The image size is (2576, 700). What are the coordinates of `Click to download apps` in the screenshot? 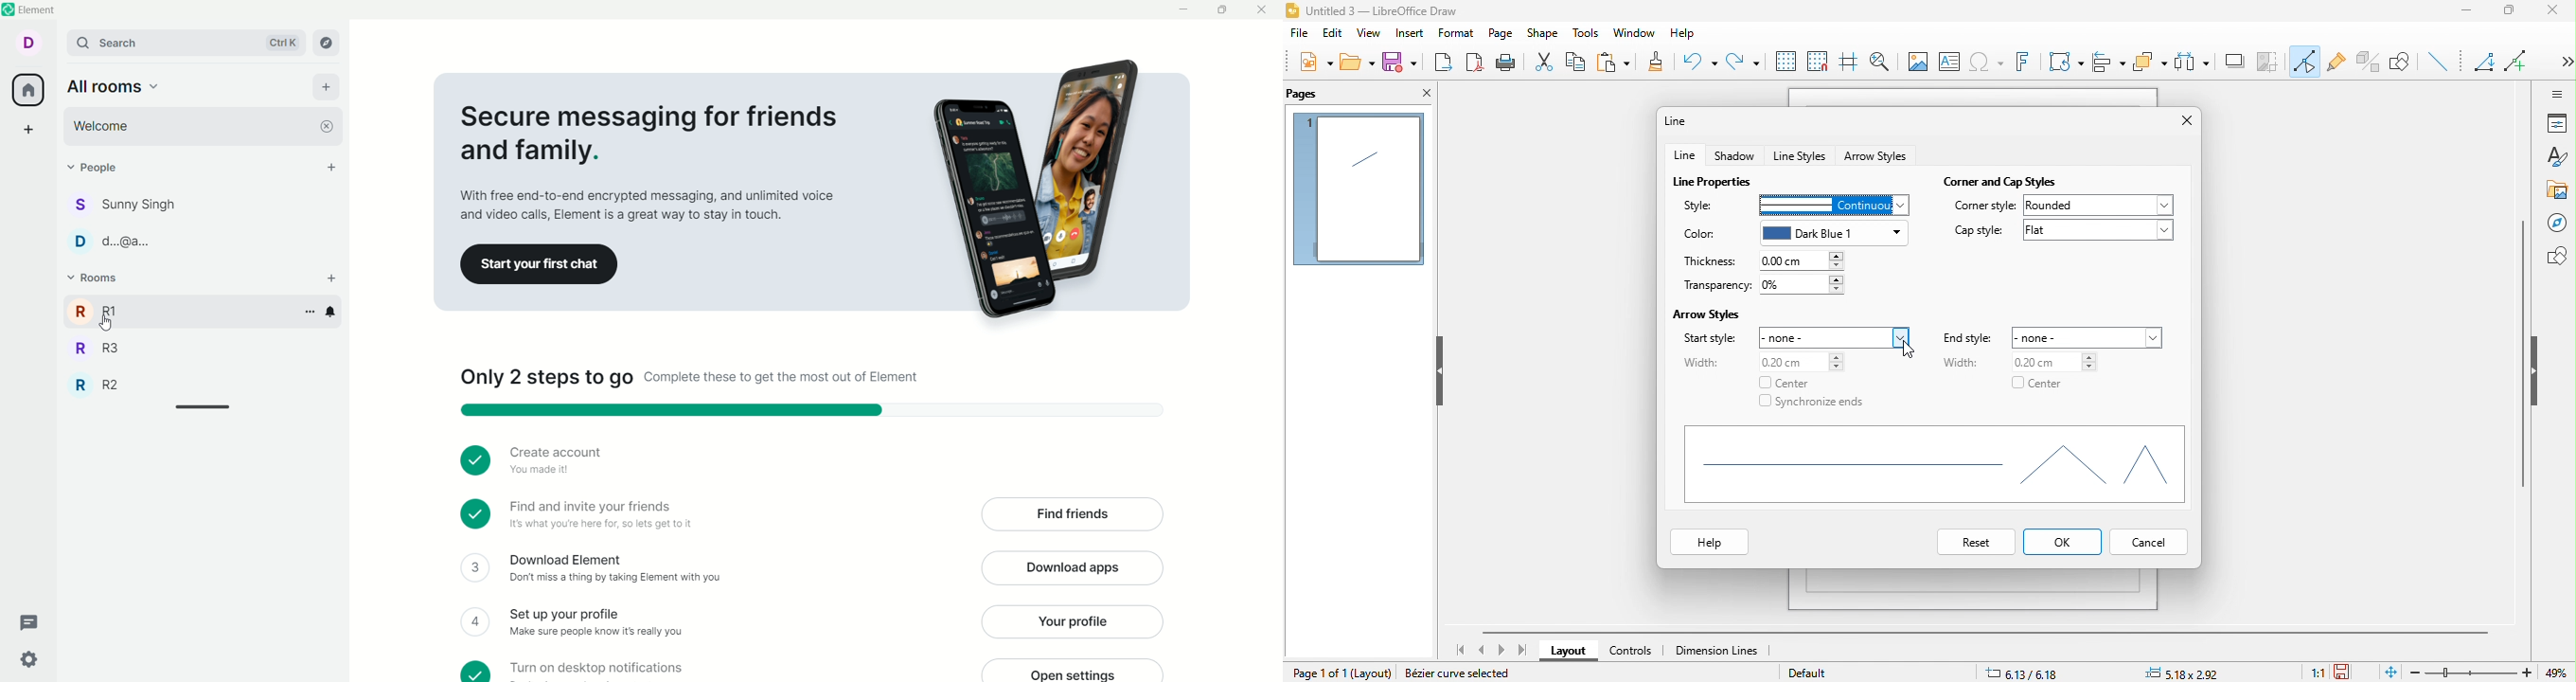 It's located at (1072, 568).